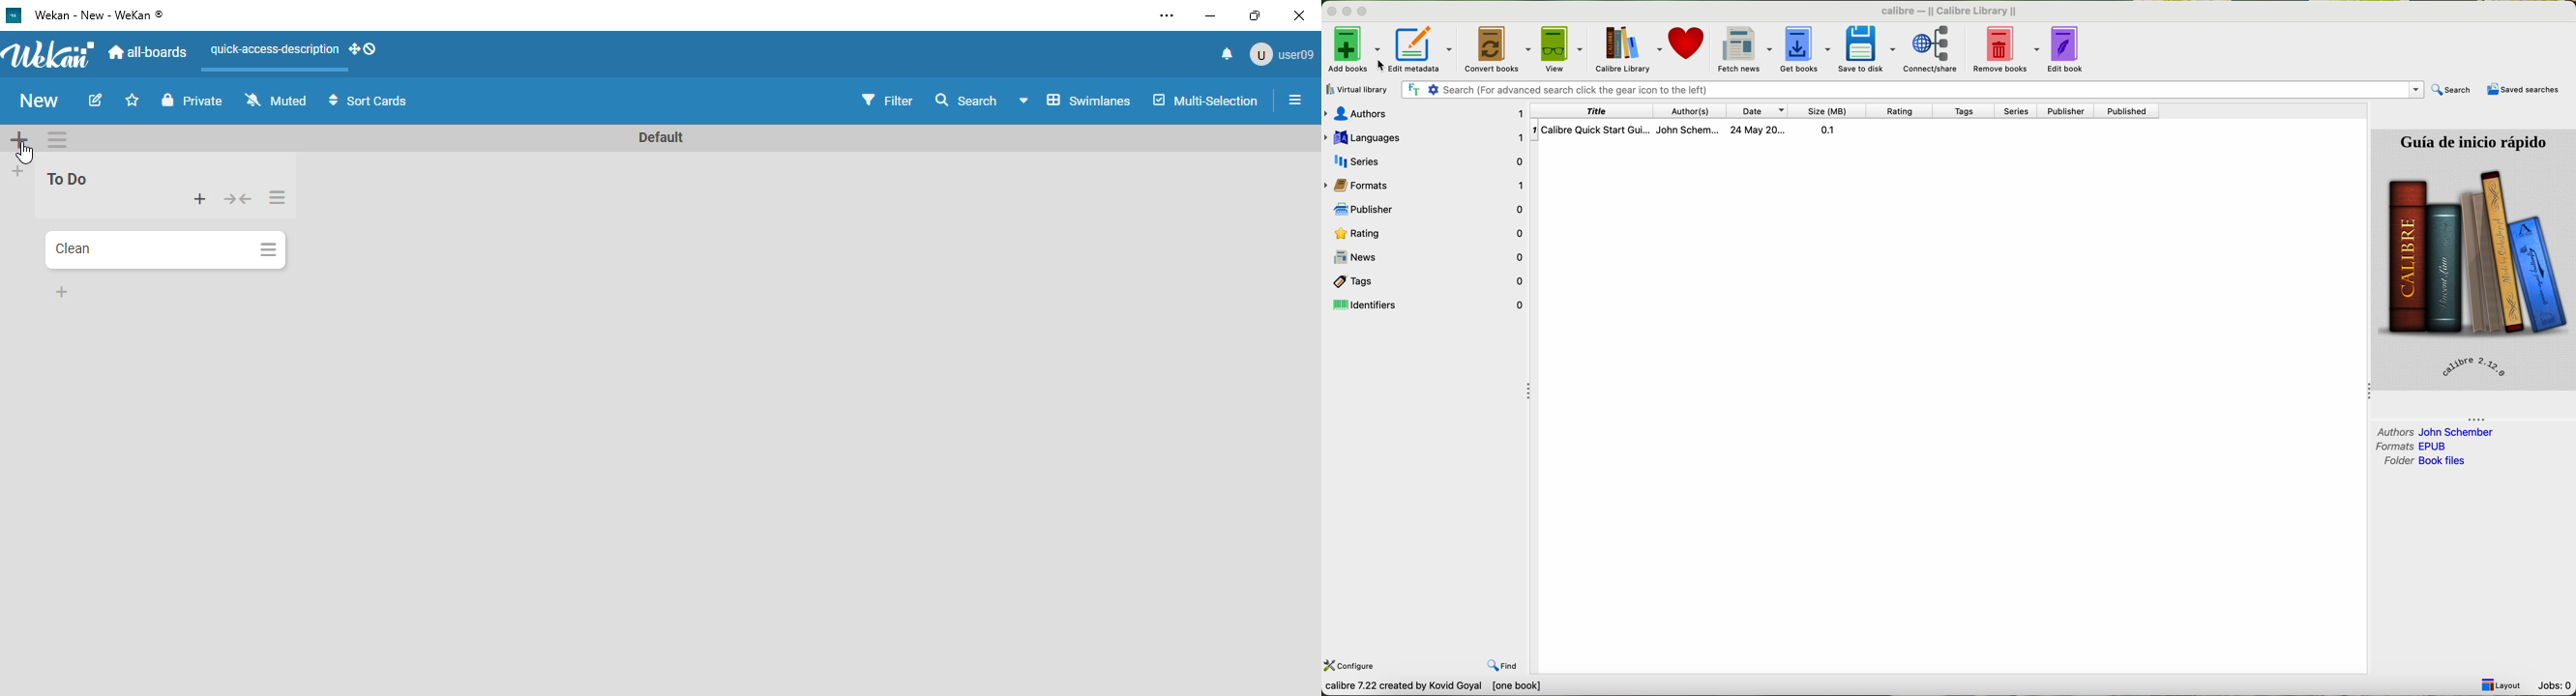  I want to click on all-boards, so click(149, 52).